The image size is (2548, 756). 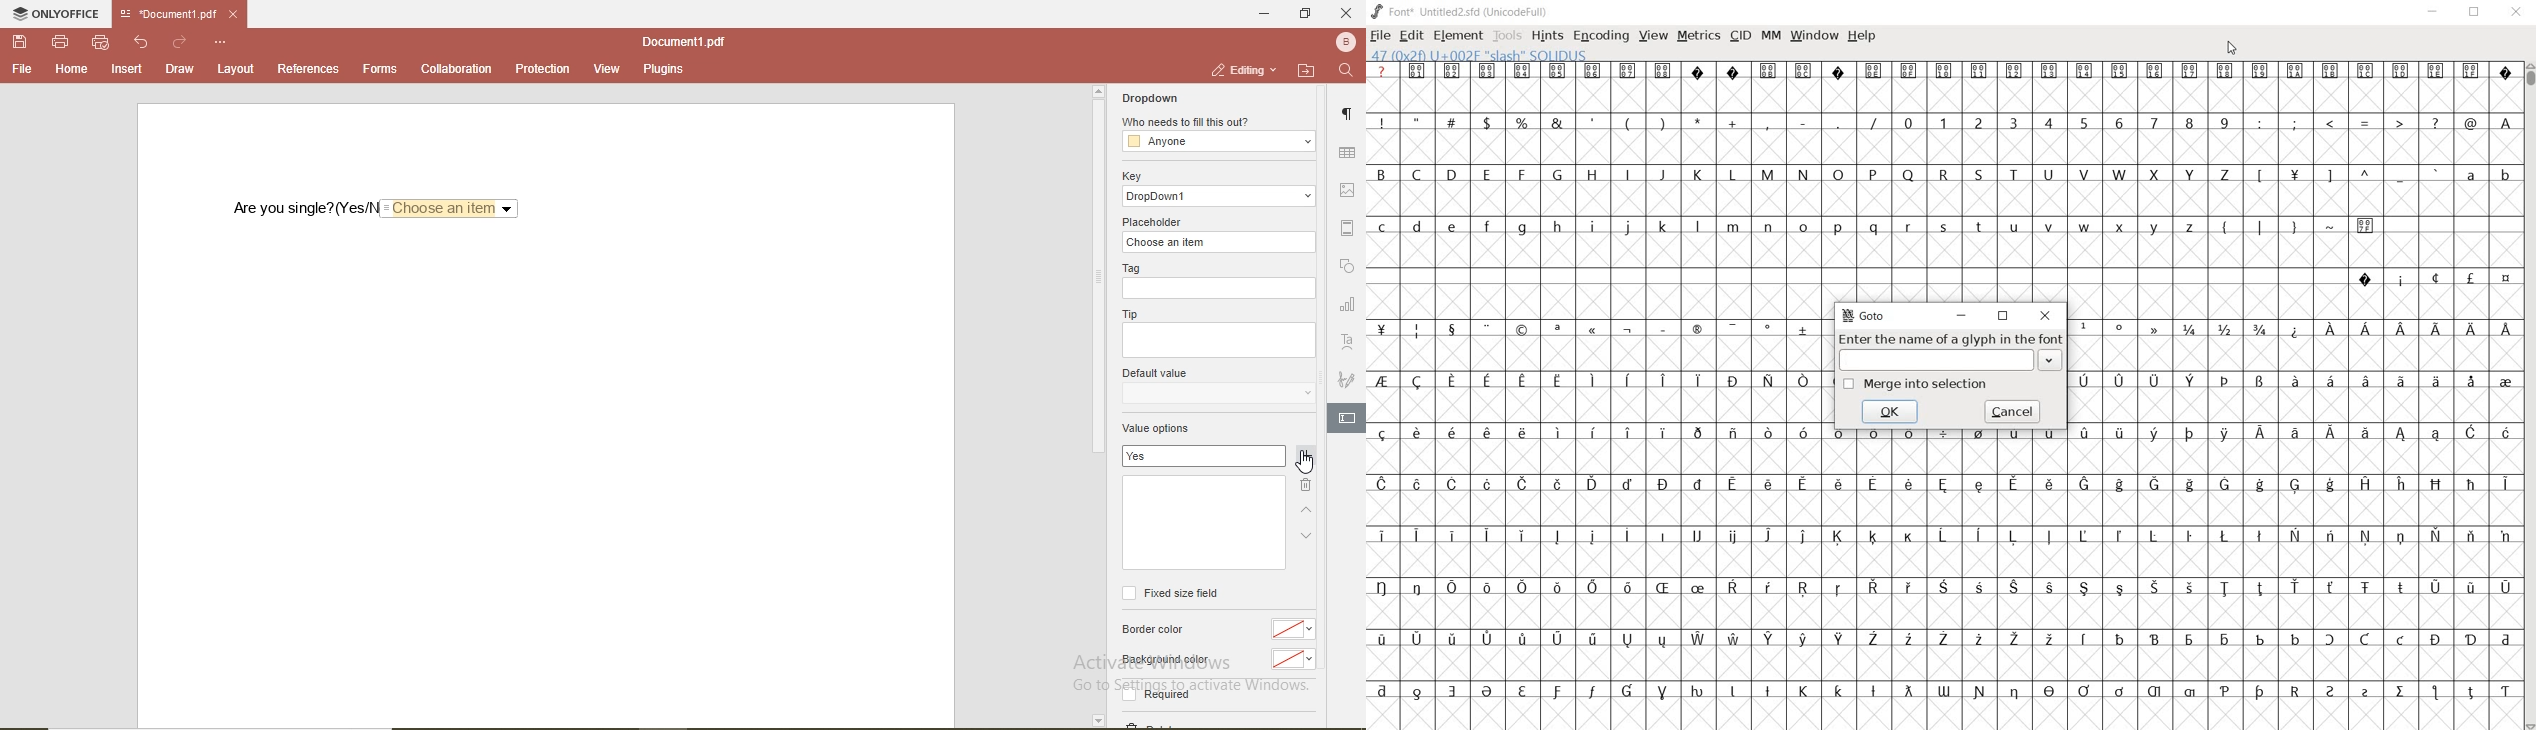 I want to click on close, so click(x=1347, y=14).